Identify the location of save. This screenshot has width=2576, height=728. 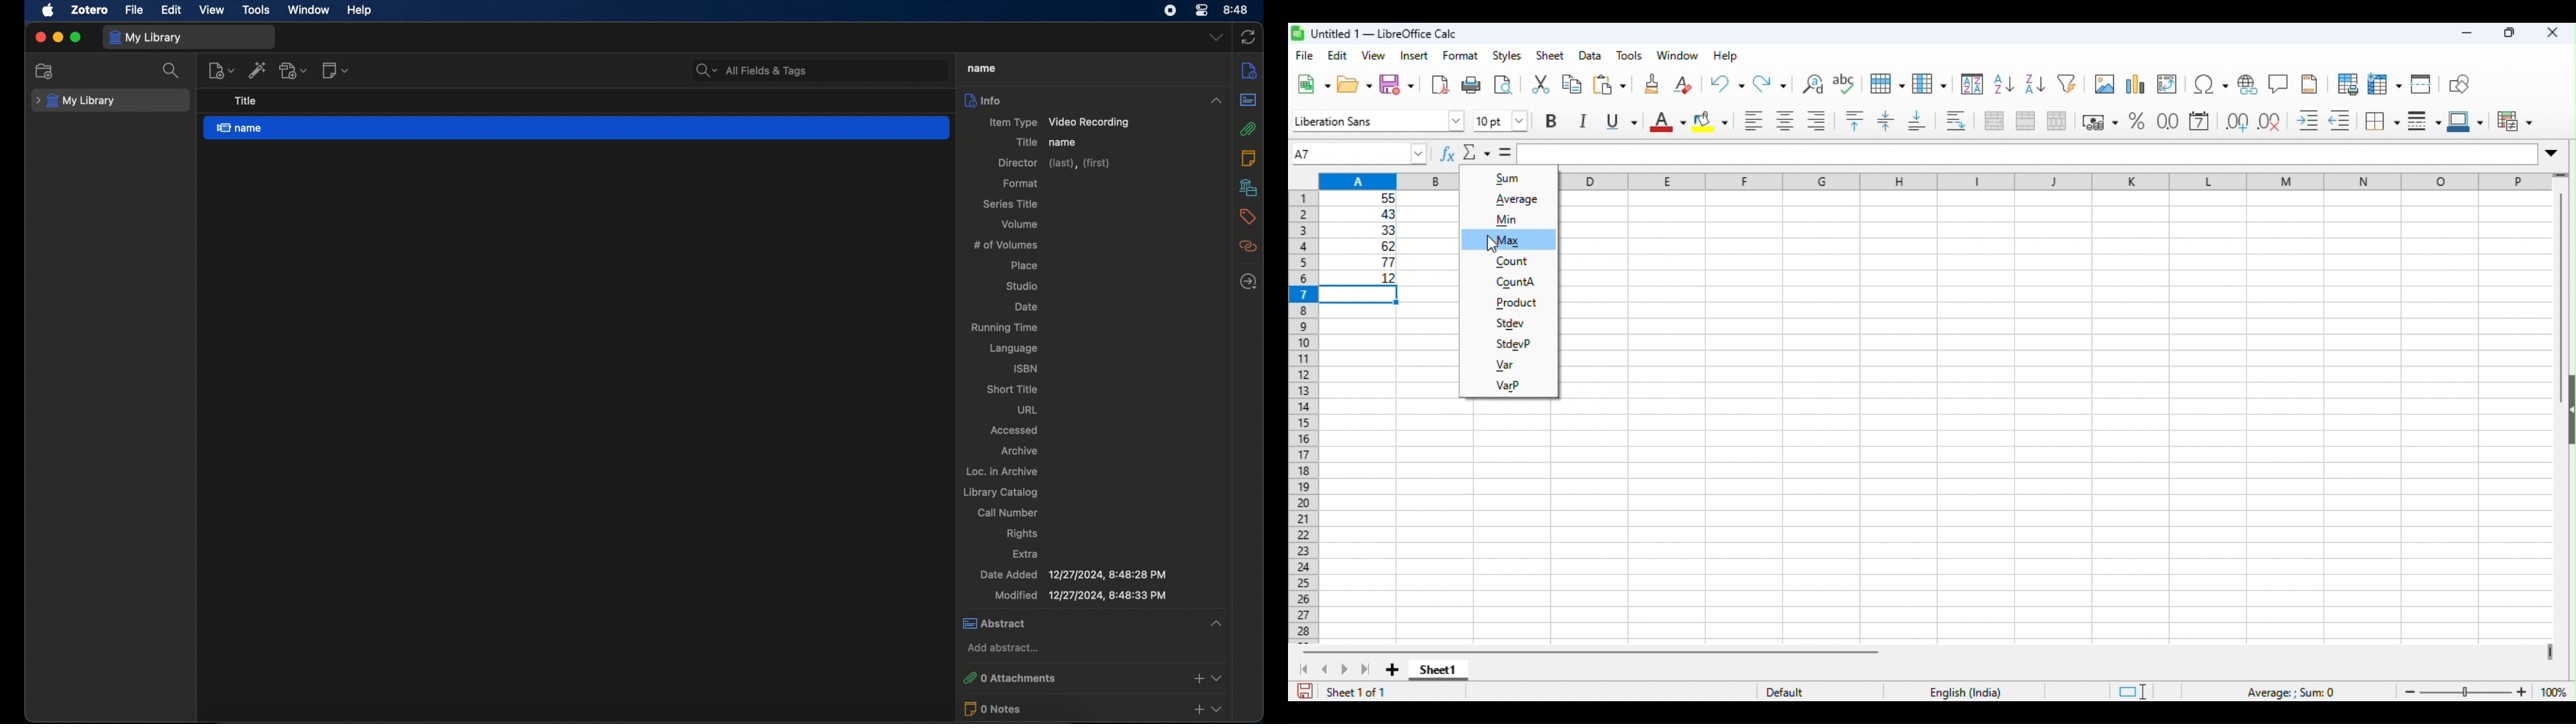
(1397, 85).